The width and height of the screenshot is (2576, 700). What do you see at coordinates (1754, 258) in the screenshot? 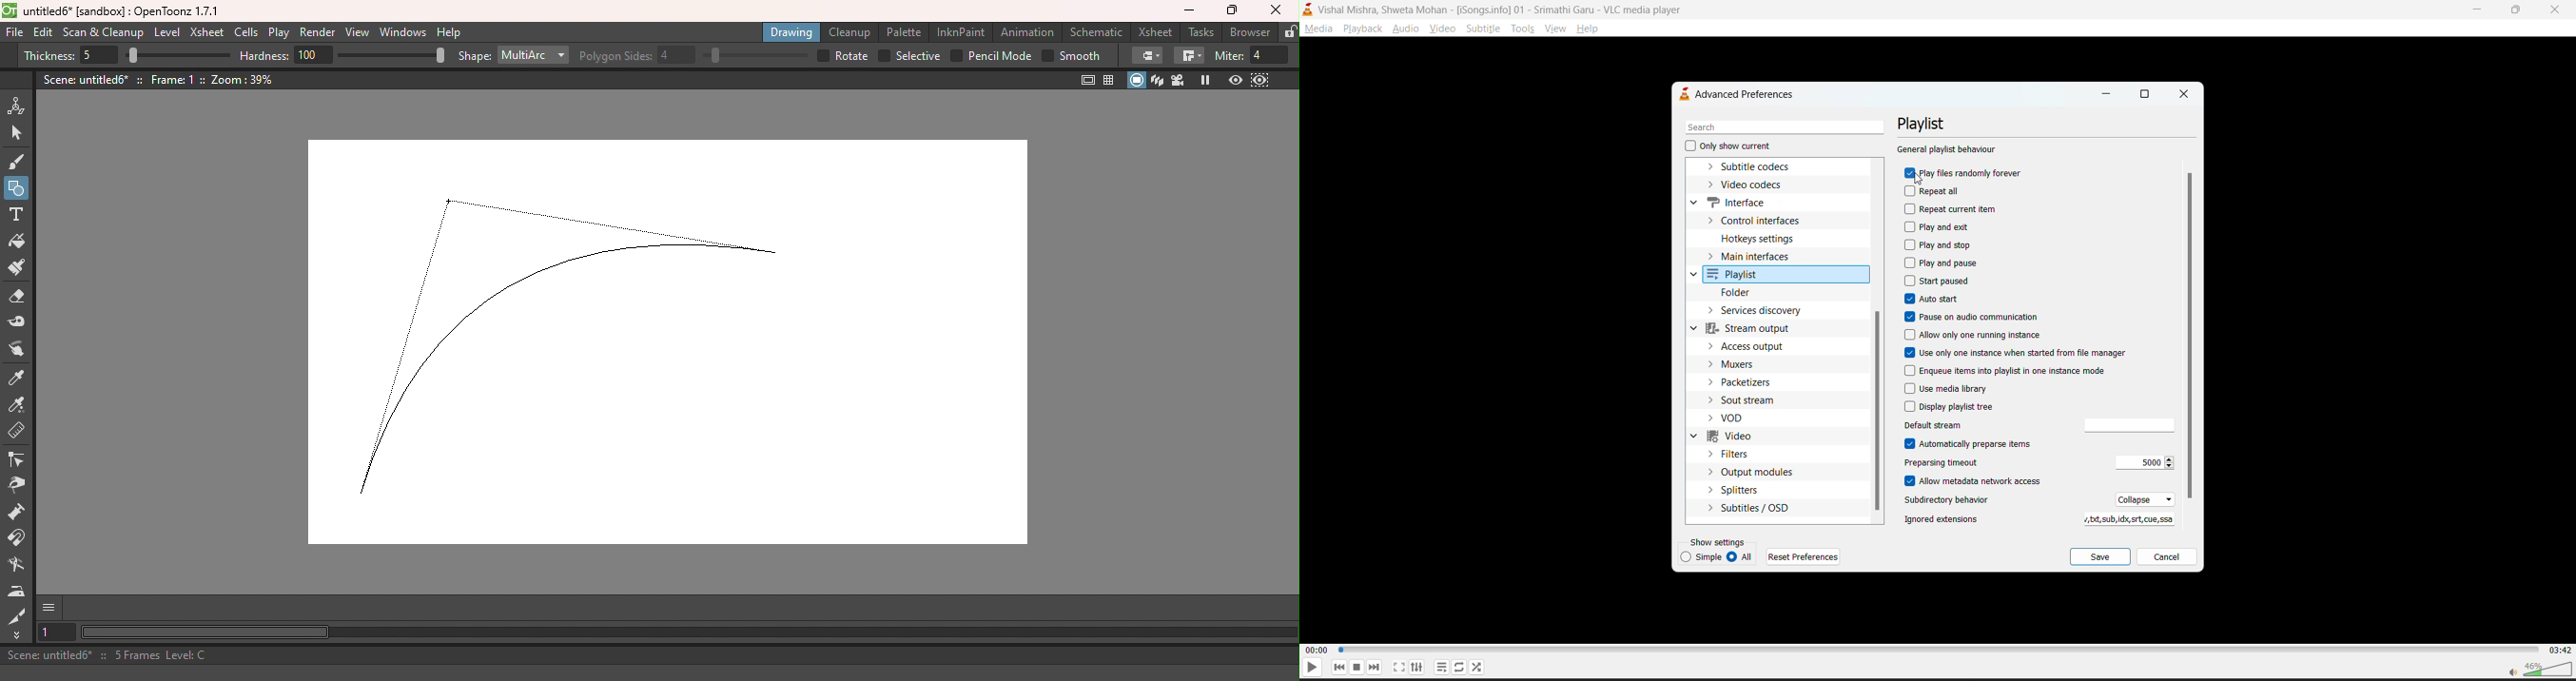
I see `main interfaces` at bounding box center [1754, 258].